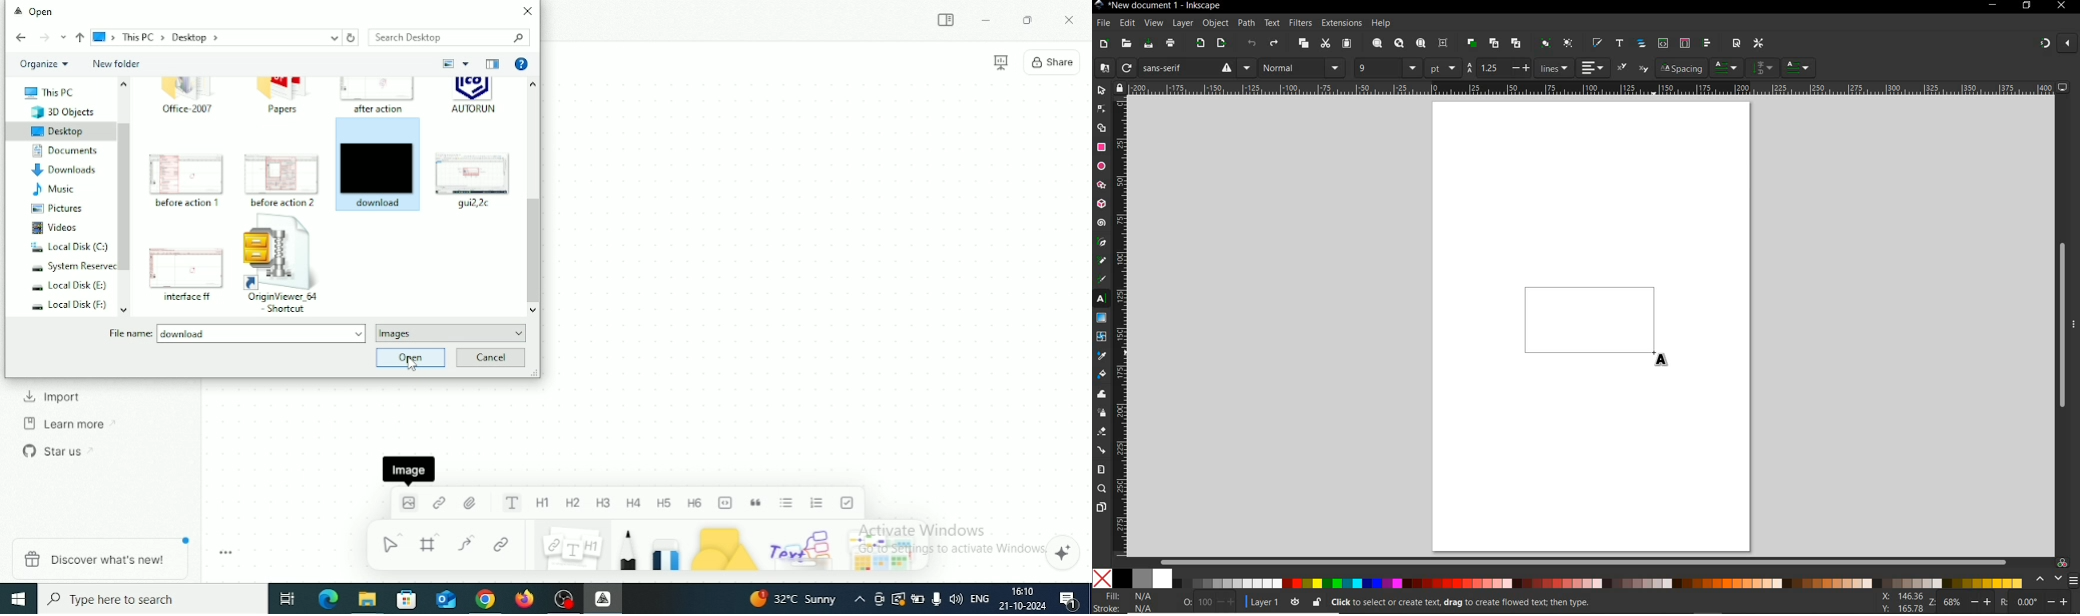  Describe the element at coordinates (1584, 562) in the screenshot. I see `scrollbar` at that location.